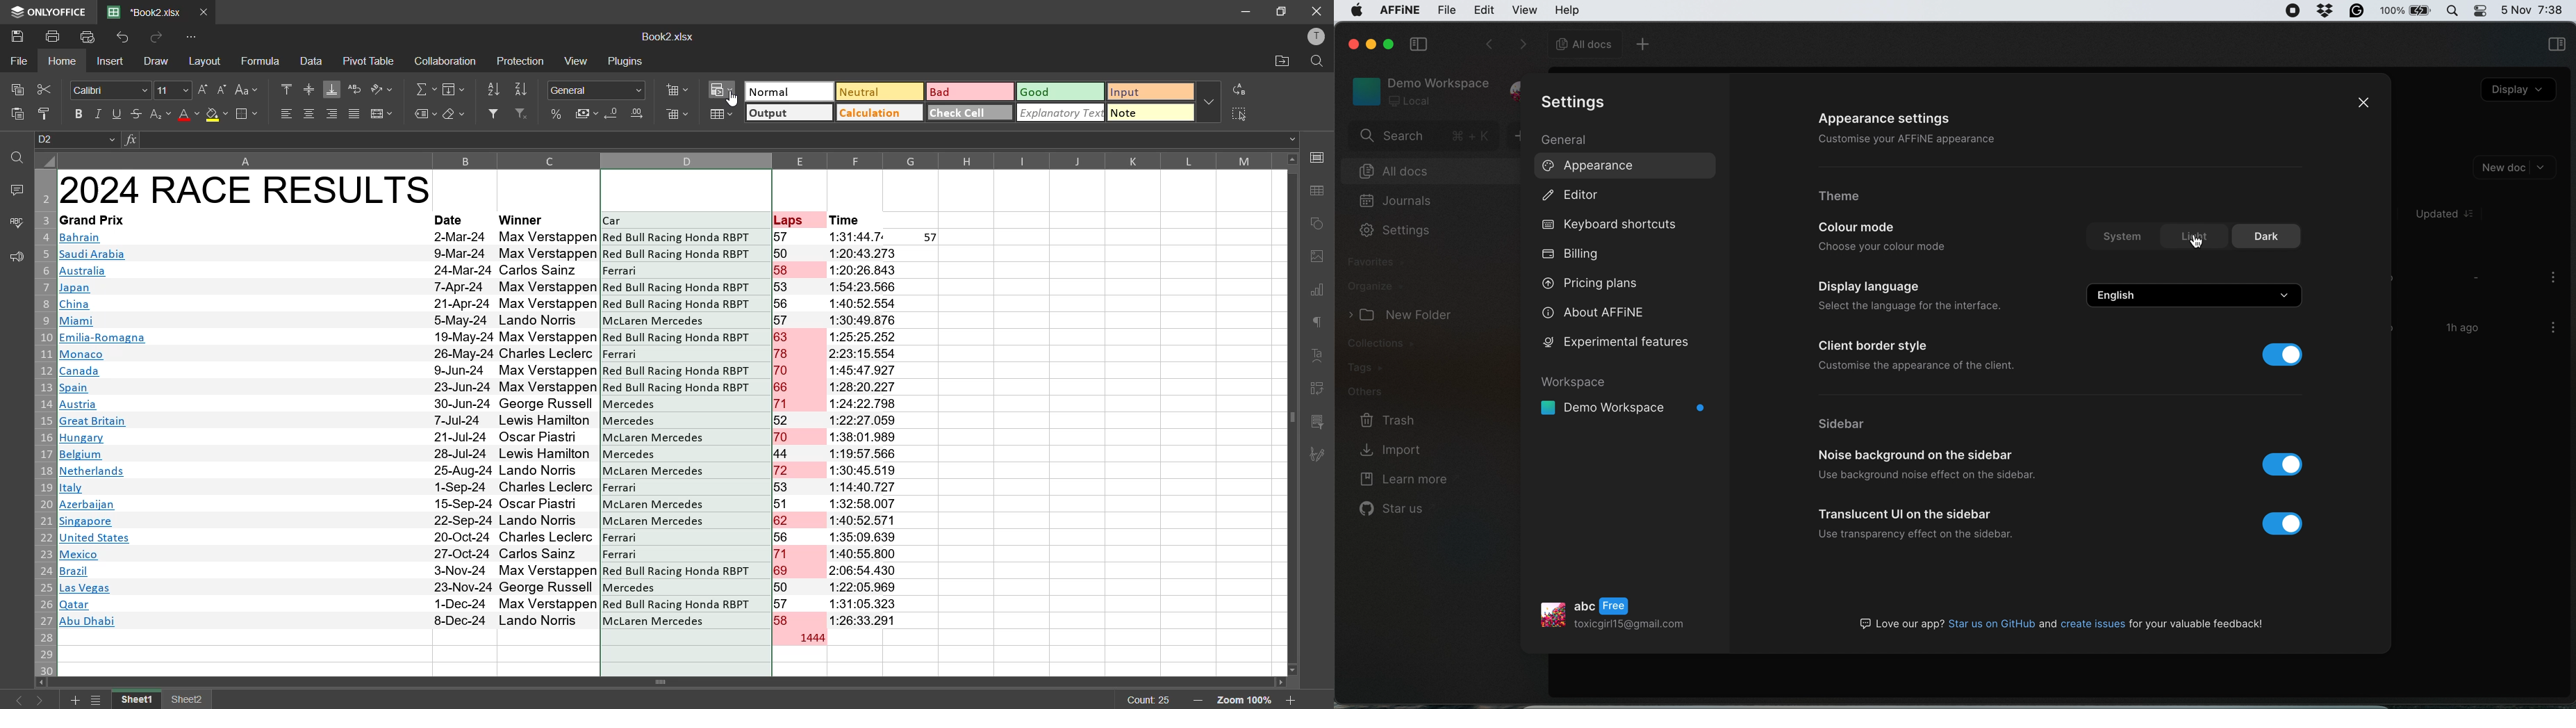 This screenshot has height=728, width=2576. I want to click on sidebar, so click(2557, 46).